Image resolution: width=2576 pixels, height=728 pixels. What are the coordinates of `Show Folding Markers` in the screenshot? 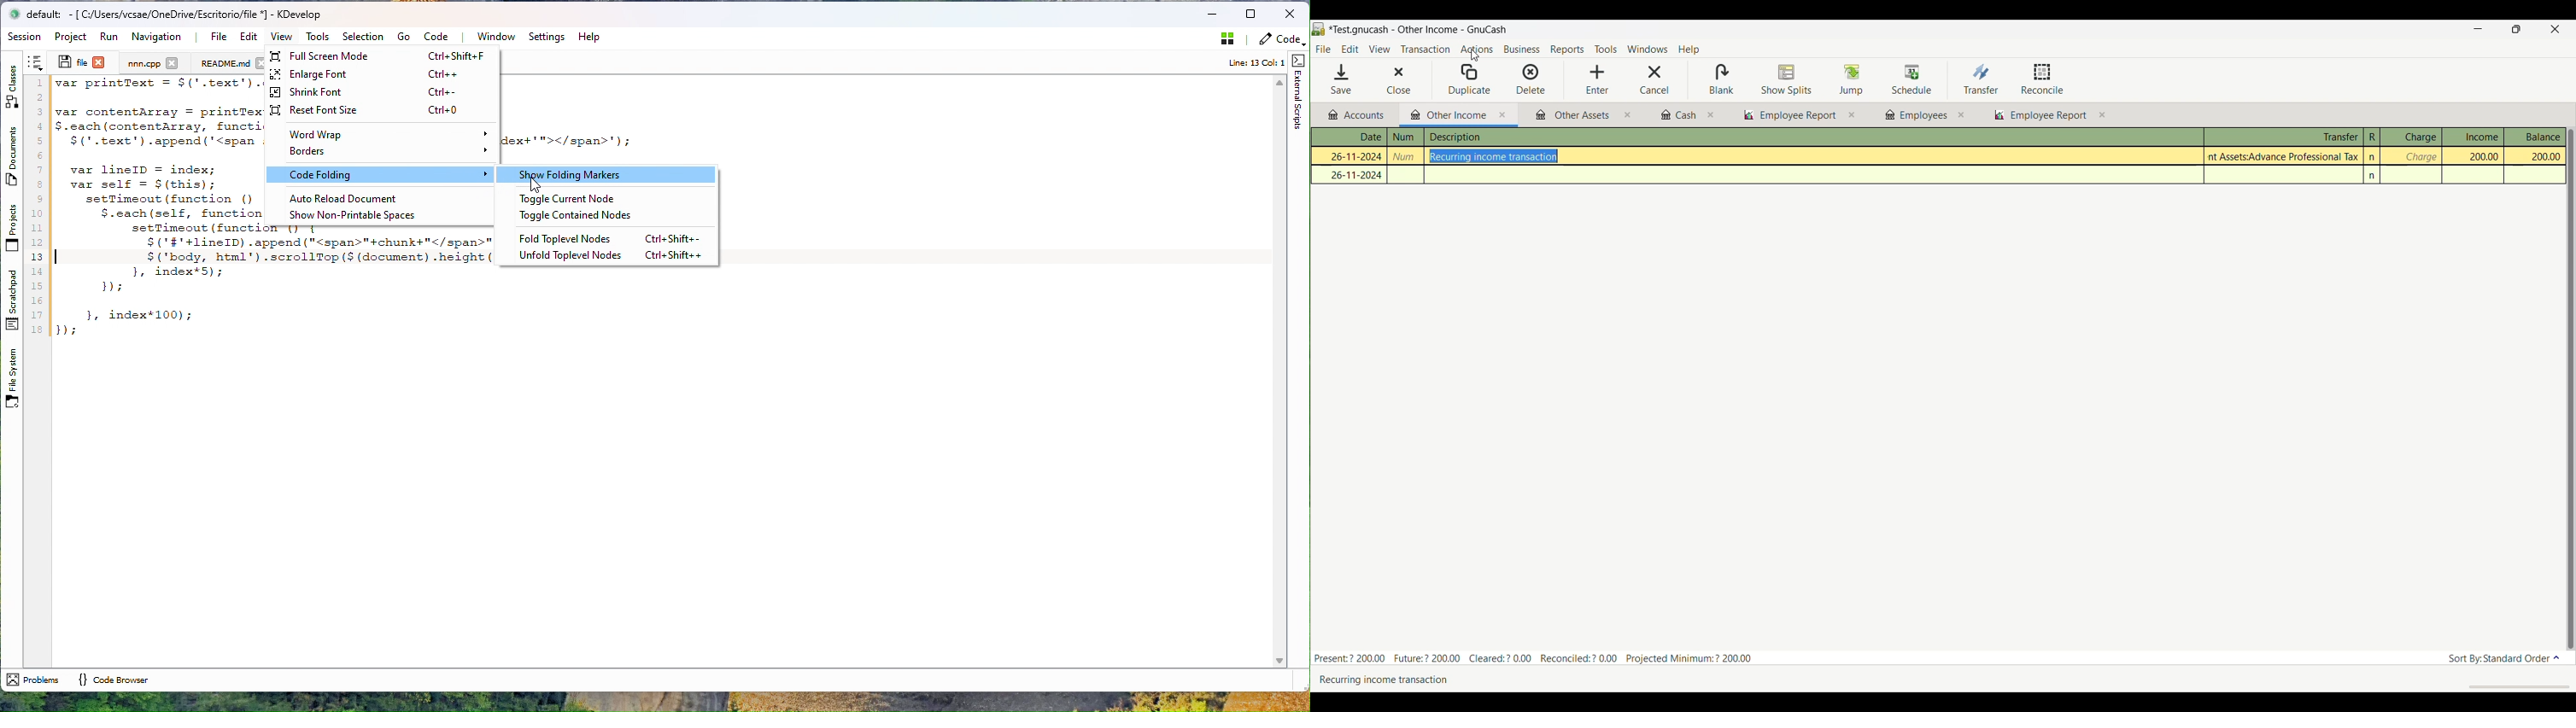 It's located at (608, 174).